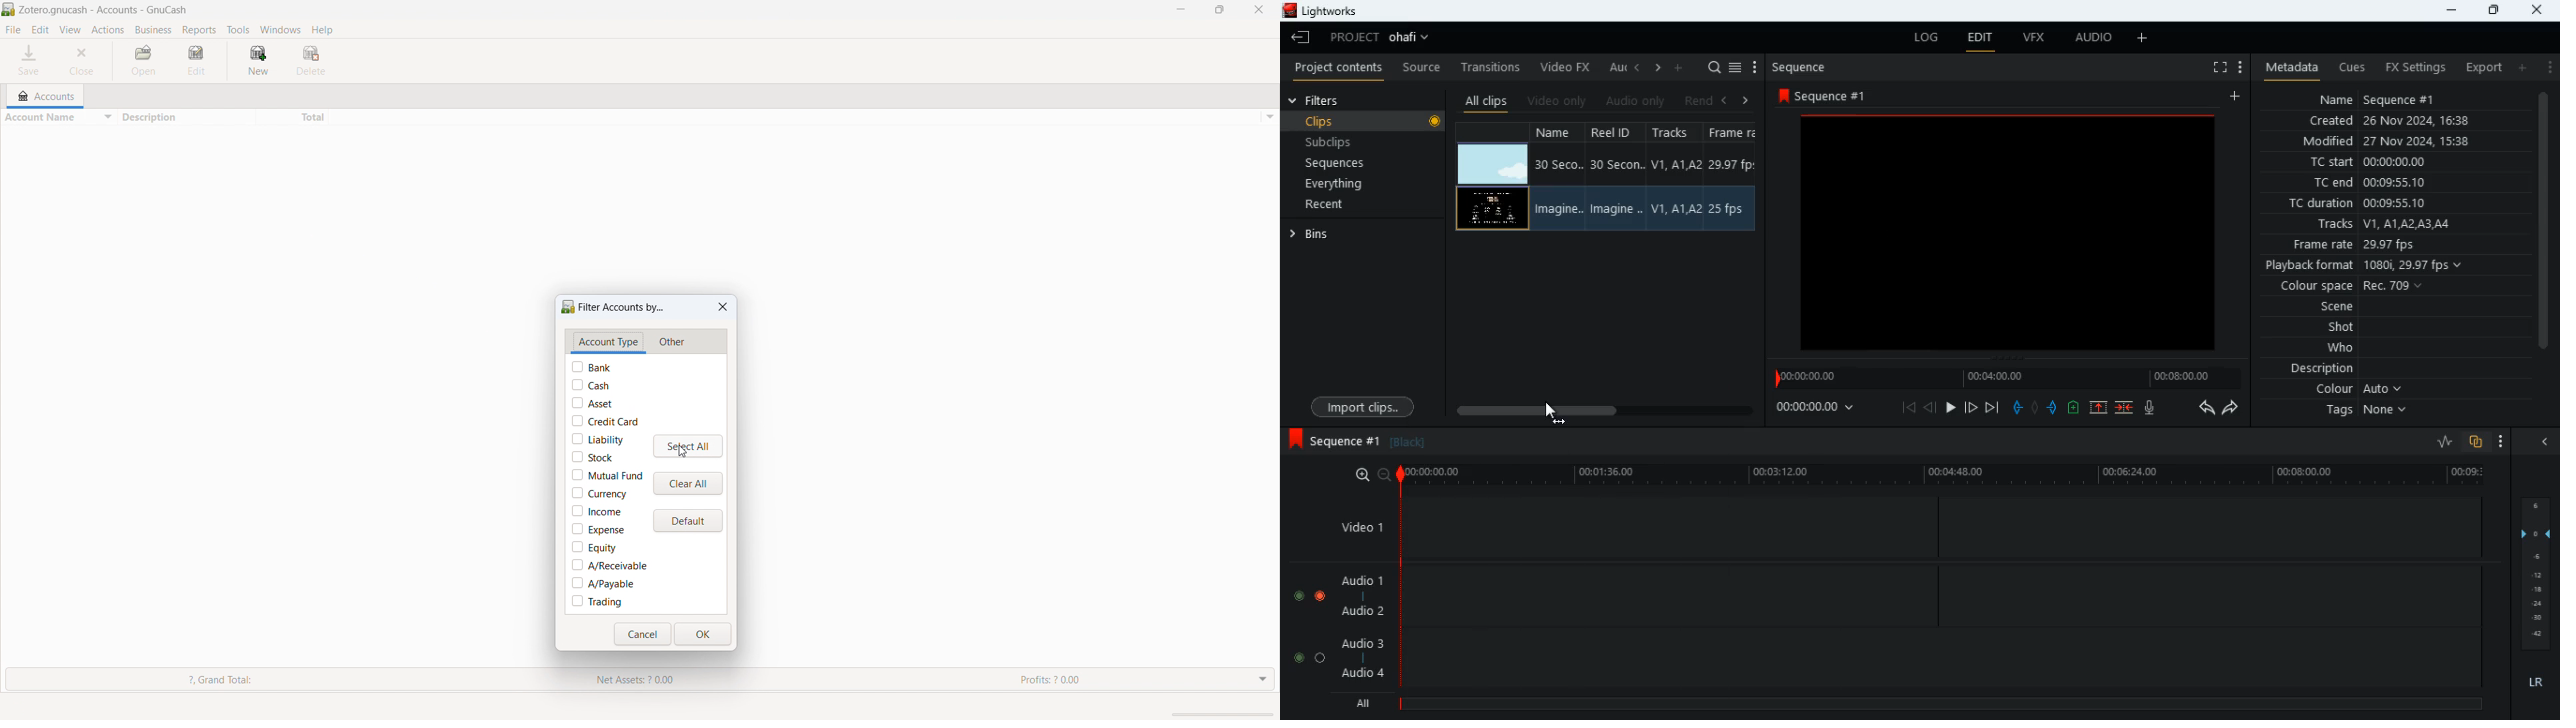 This screenshot has width=2576, height=728. Describe the element at coordinates (1602, 410) in the screenshot. I see `scroll` at that location.